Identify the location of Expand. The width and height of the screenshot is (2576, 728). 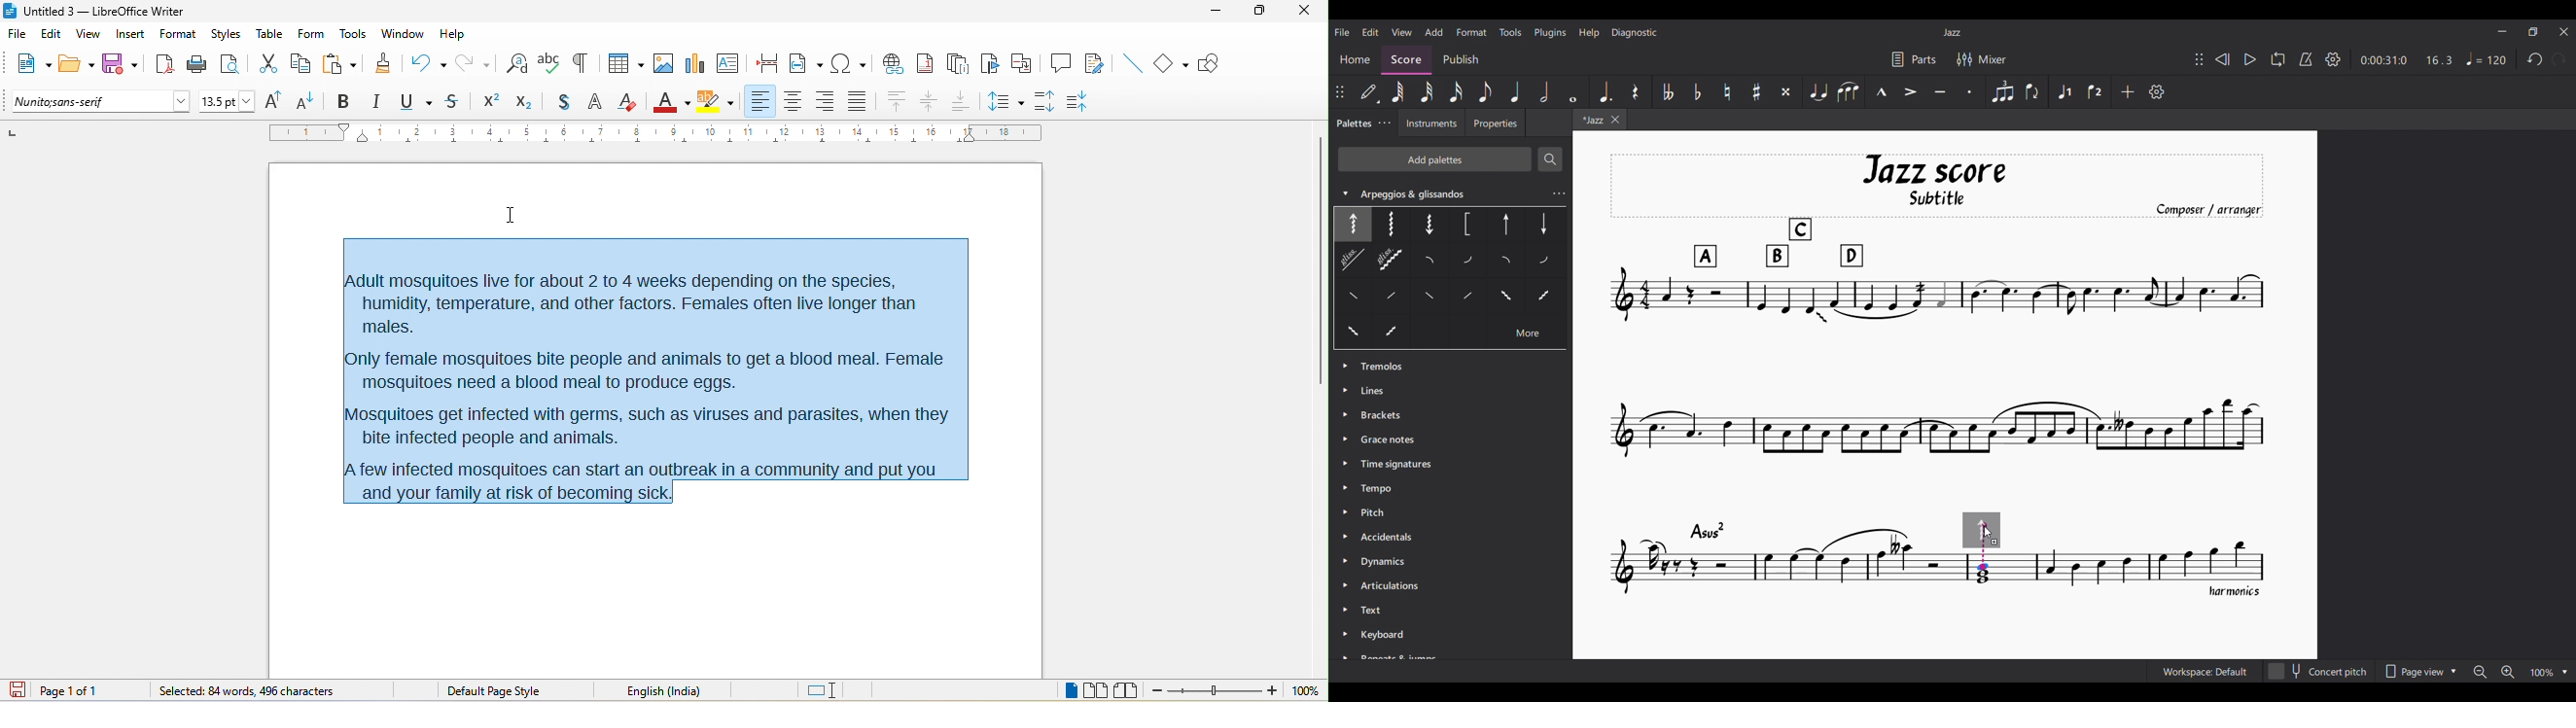
(1343, 509).